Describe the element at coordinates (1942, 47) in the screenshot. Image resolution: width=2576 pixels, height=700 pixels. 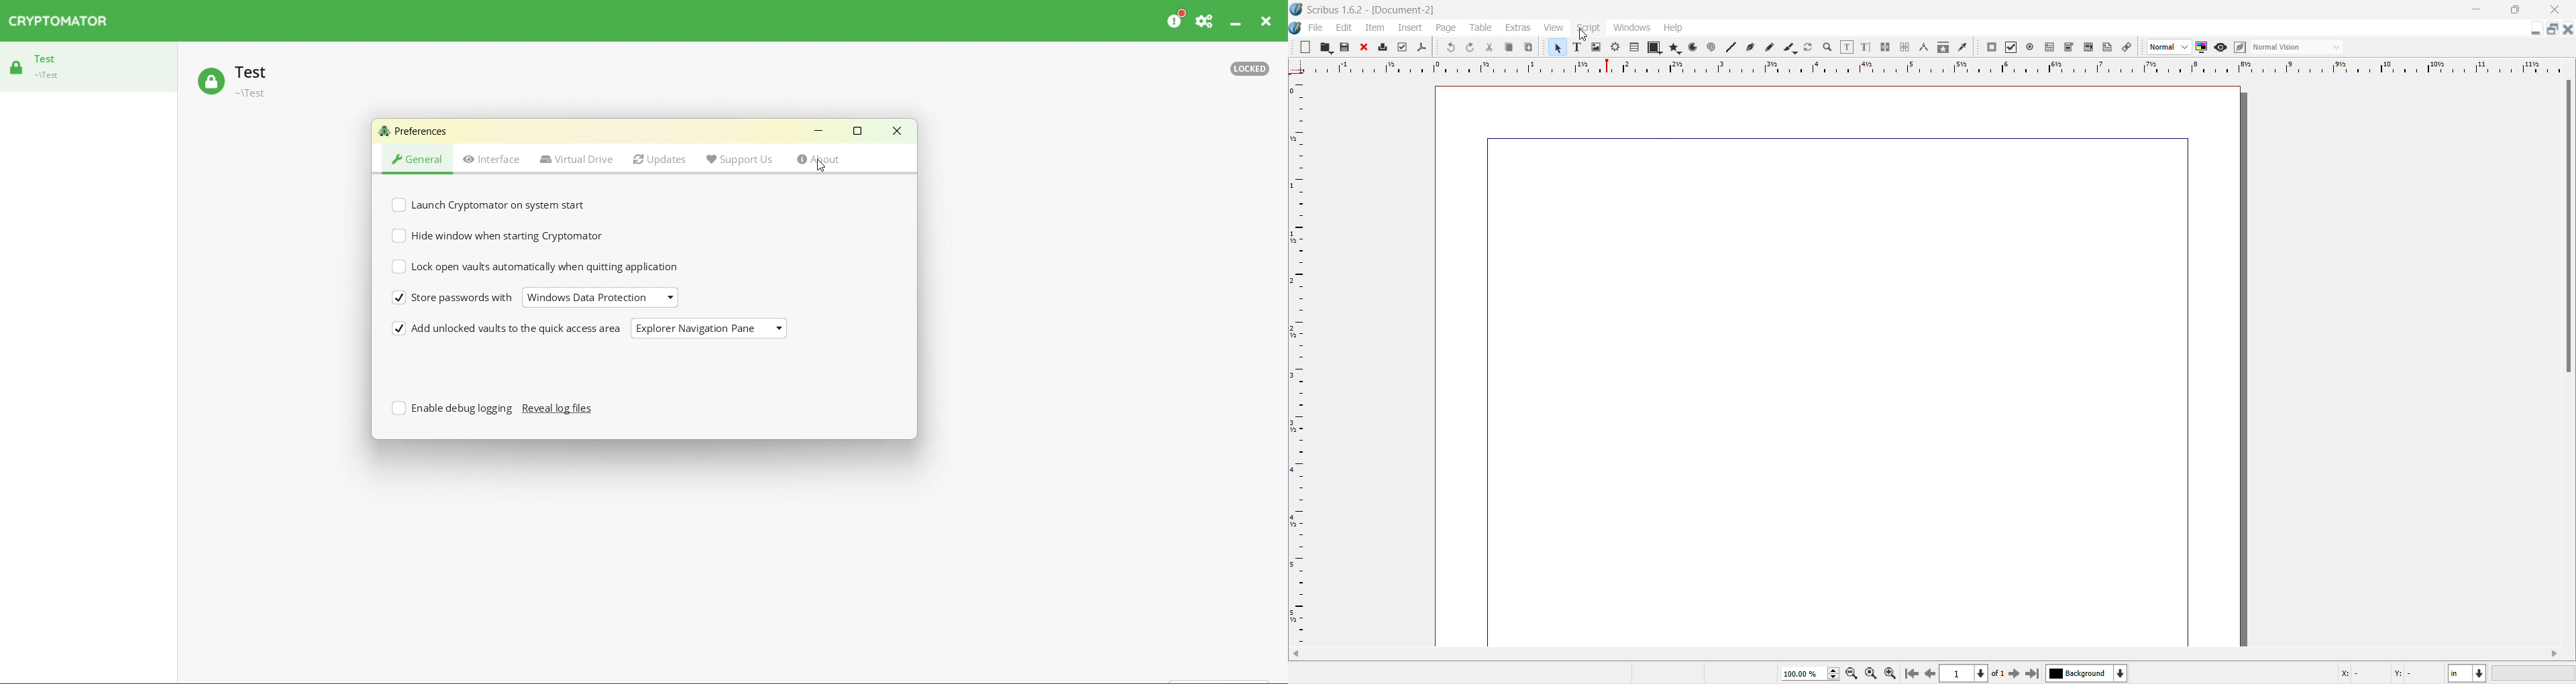
I see `Copy Item Properties` at that location.